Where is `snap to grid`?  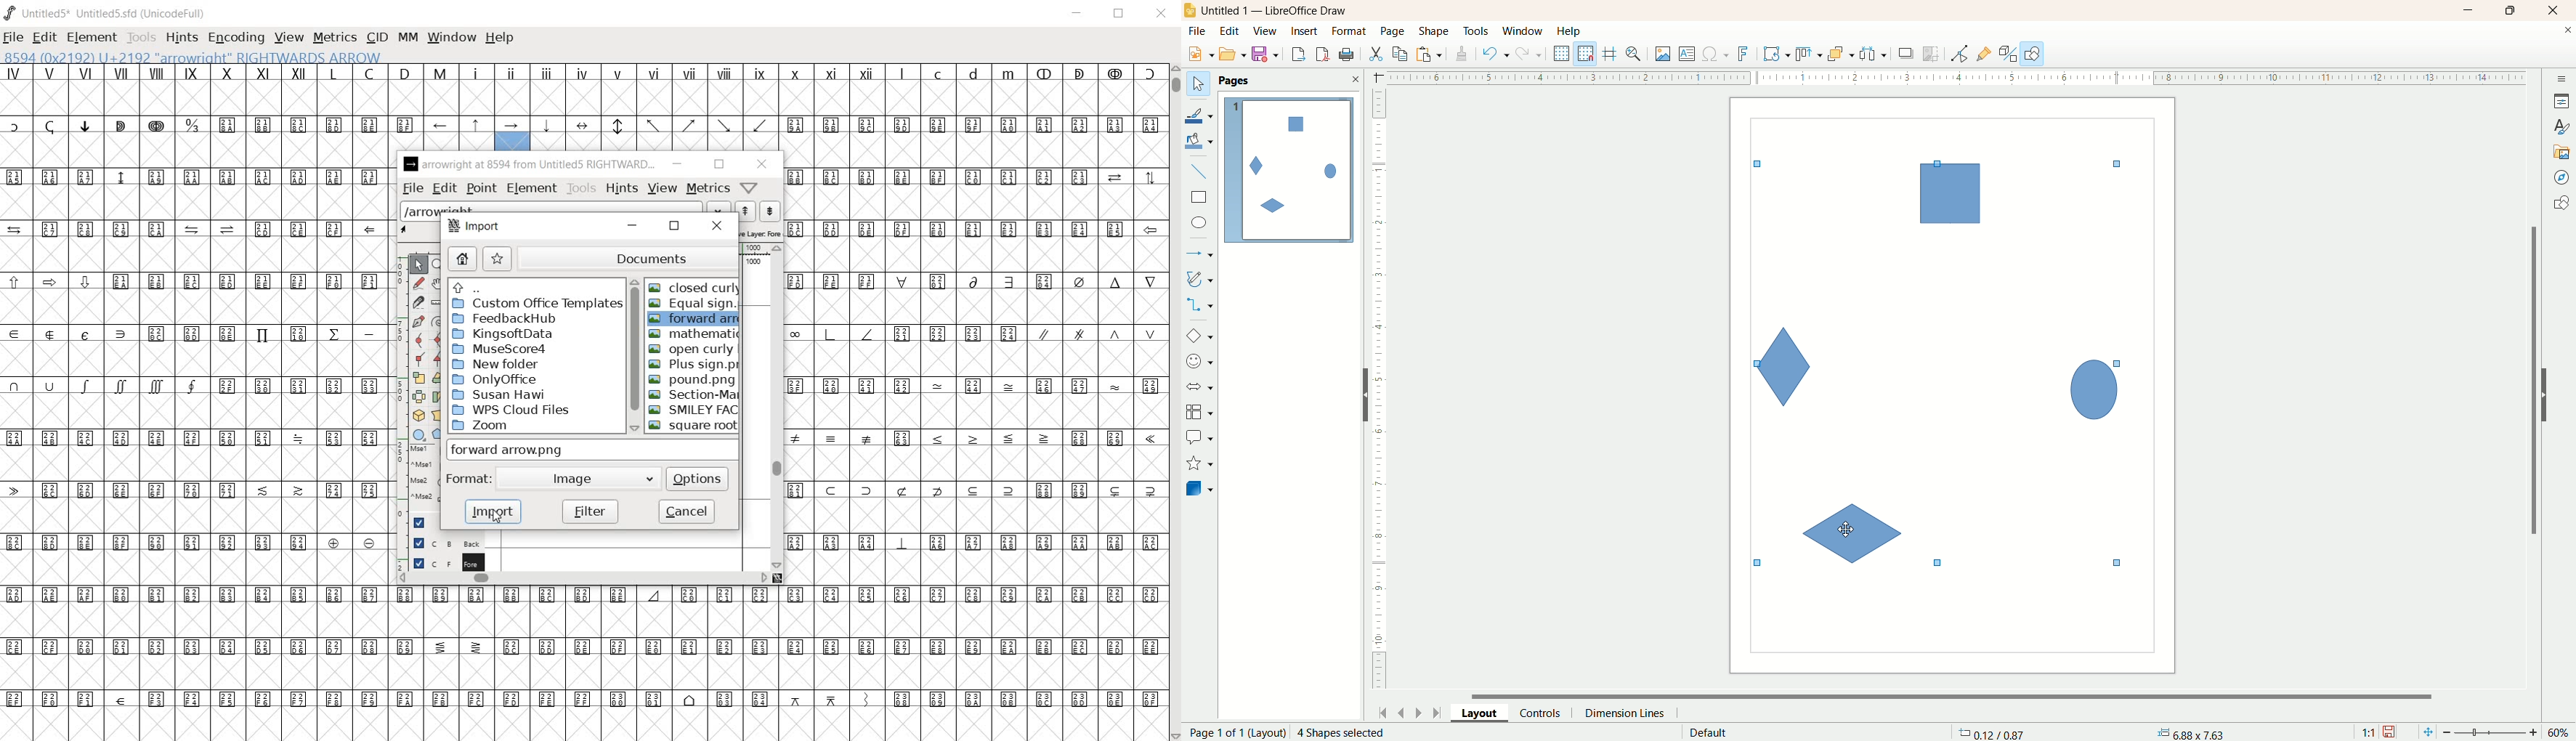 snap to grid is located at coordinates (1589, 54).